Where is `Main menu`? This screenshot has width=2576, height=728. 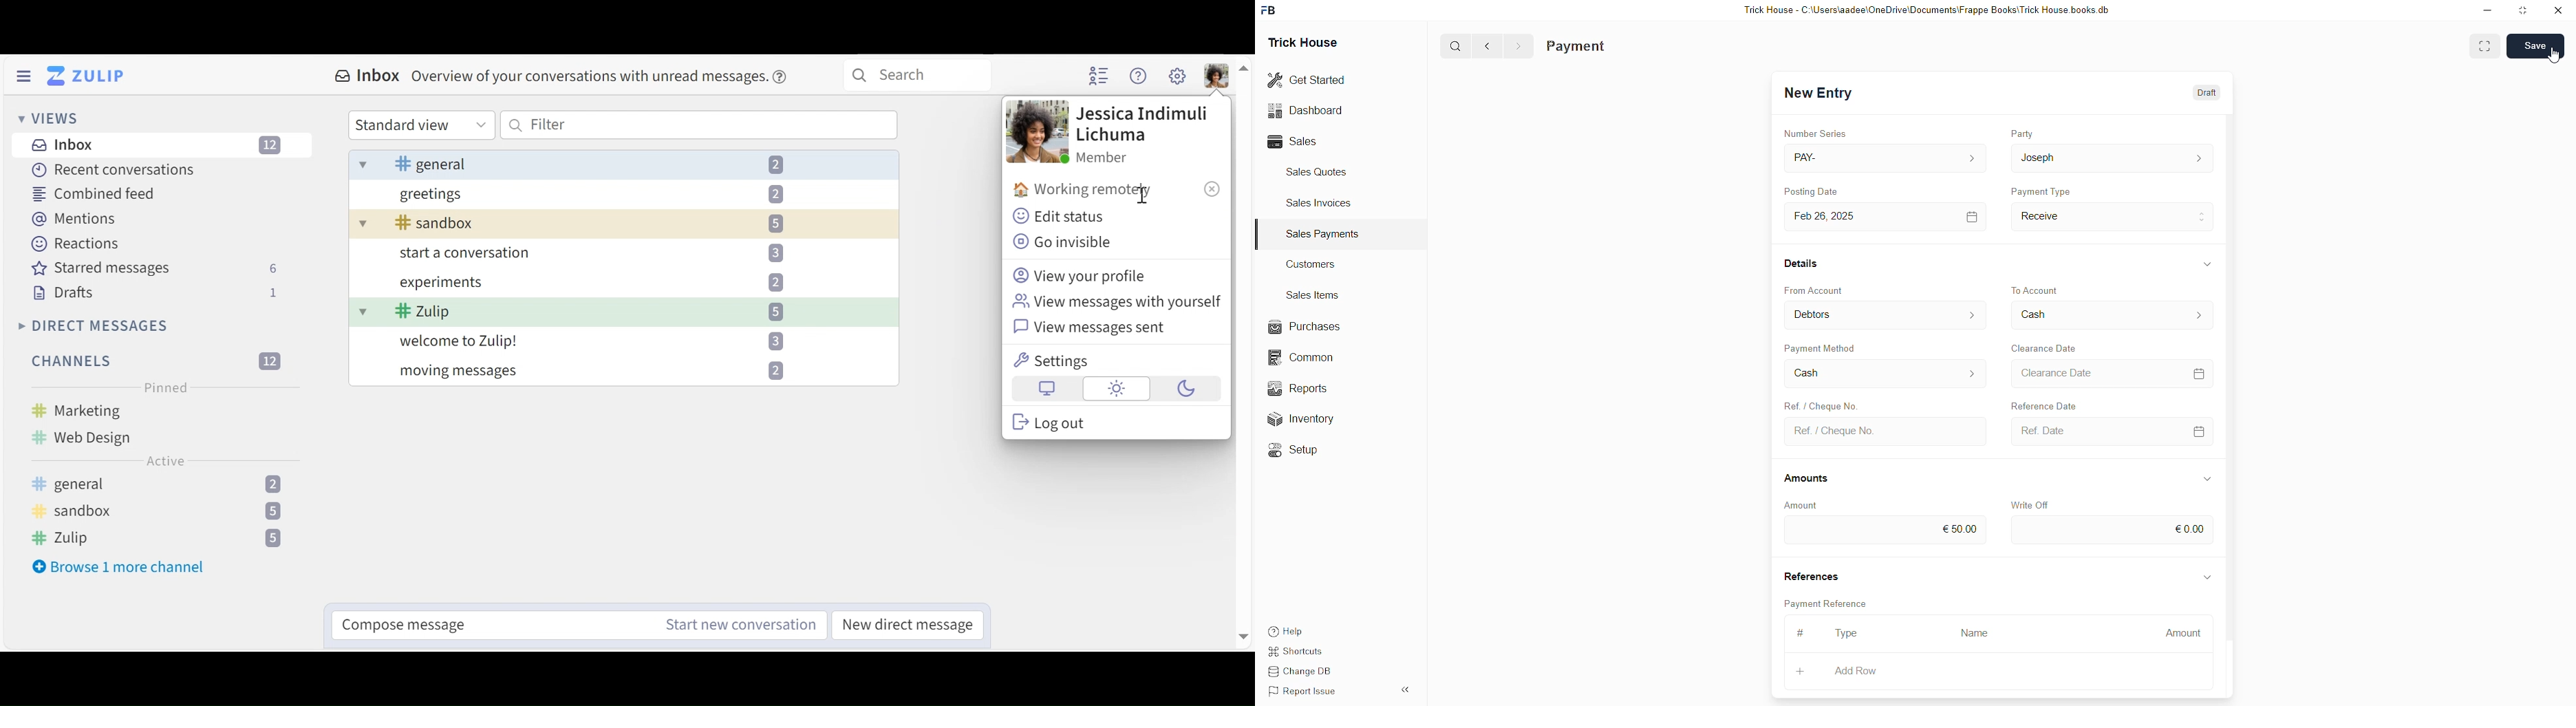
Main menu is located at coordinates (1177, 76).